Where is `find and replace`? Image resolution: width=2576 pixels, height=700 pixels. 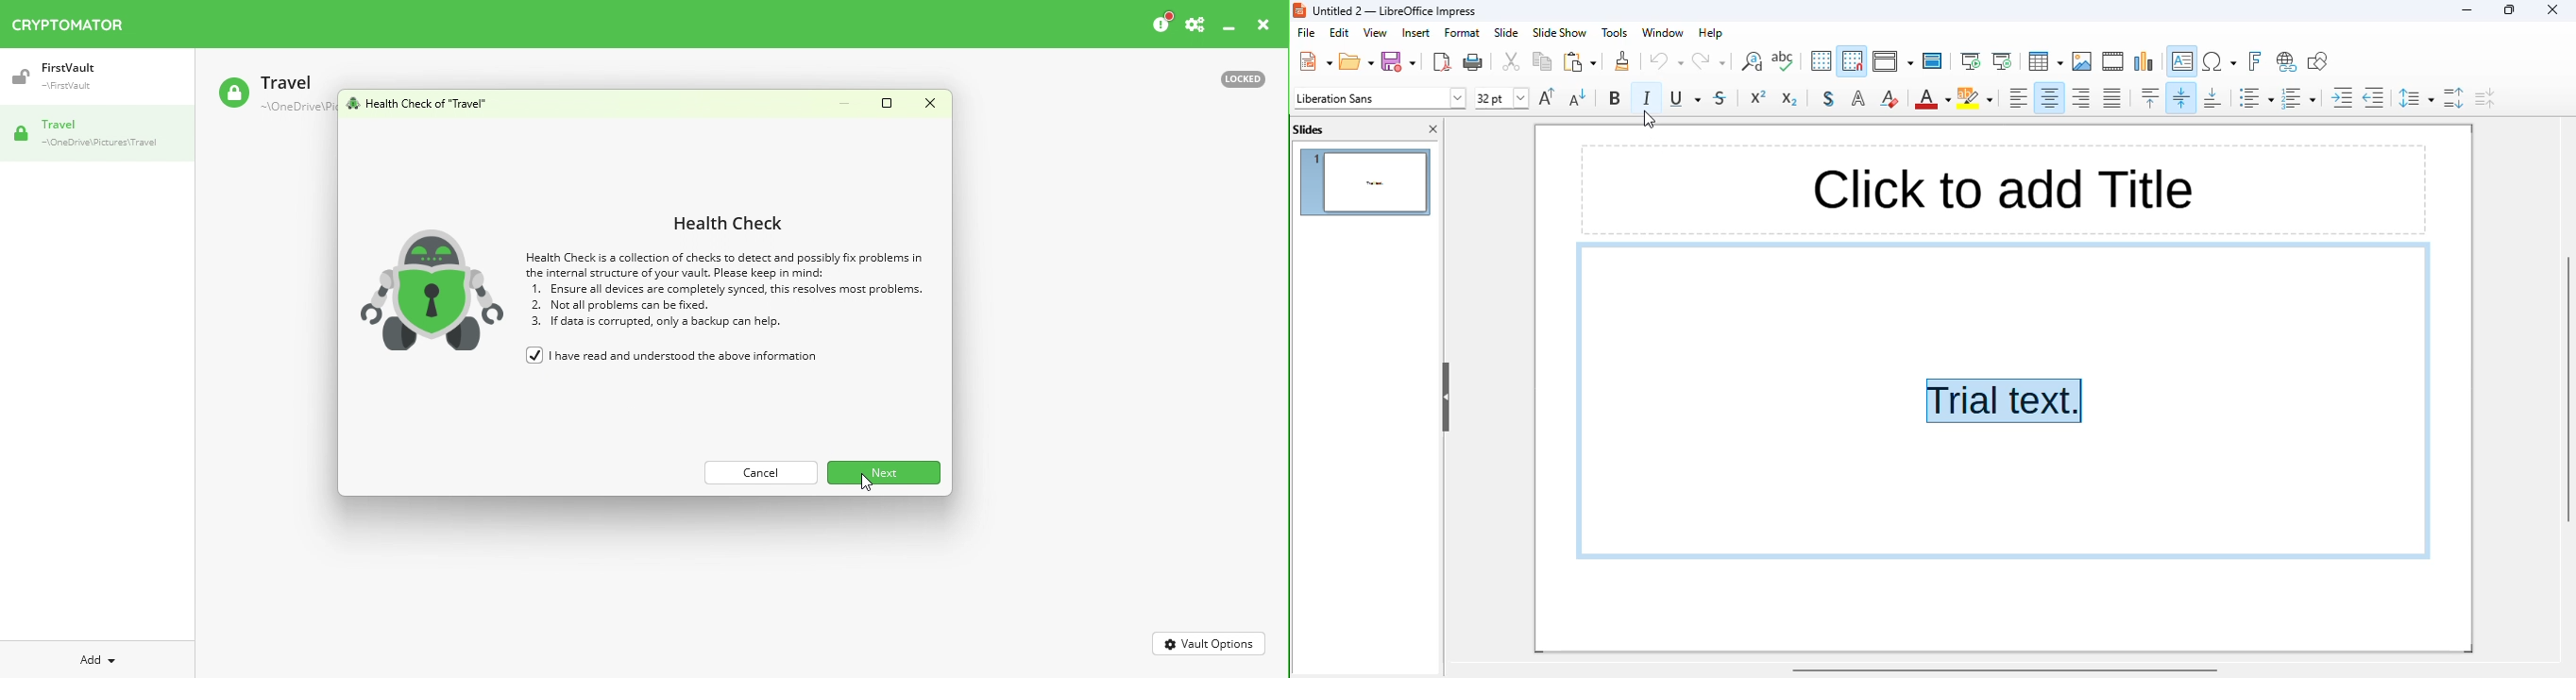 find and replace is located at coordinates (1750, 61).